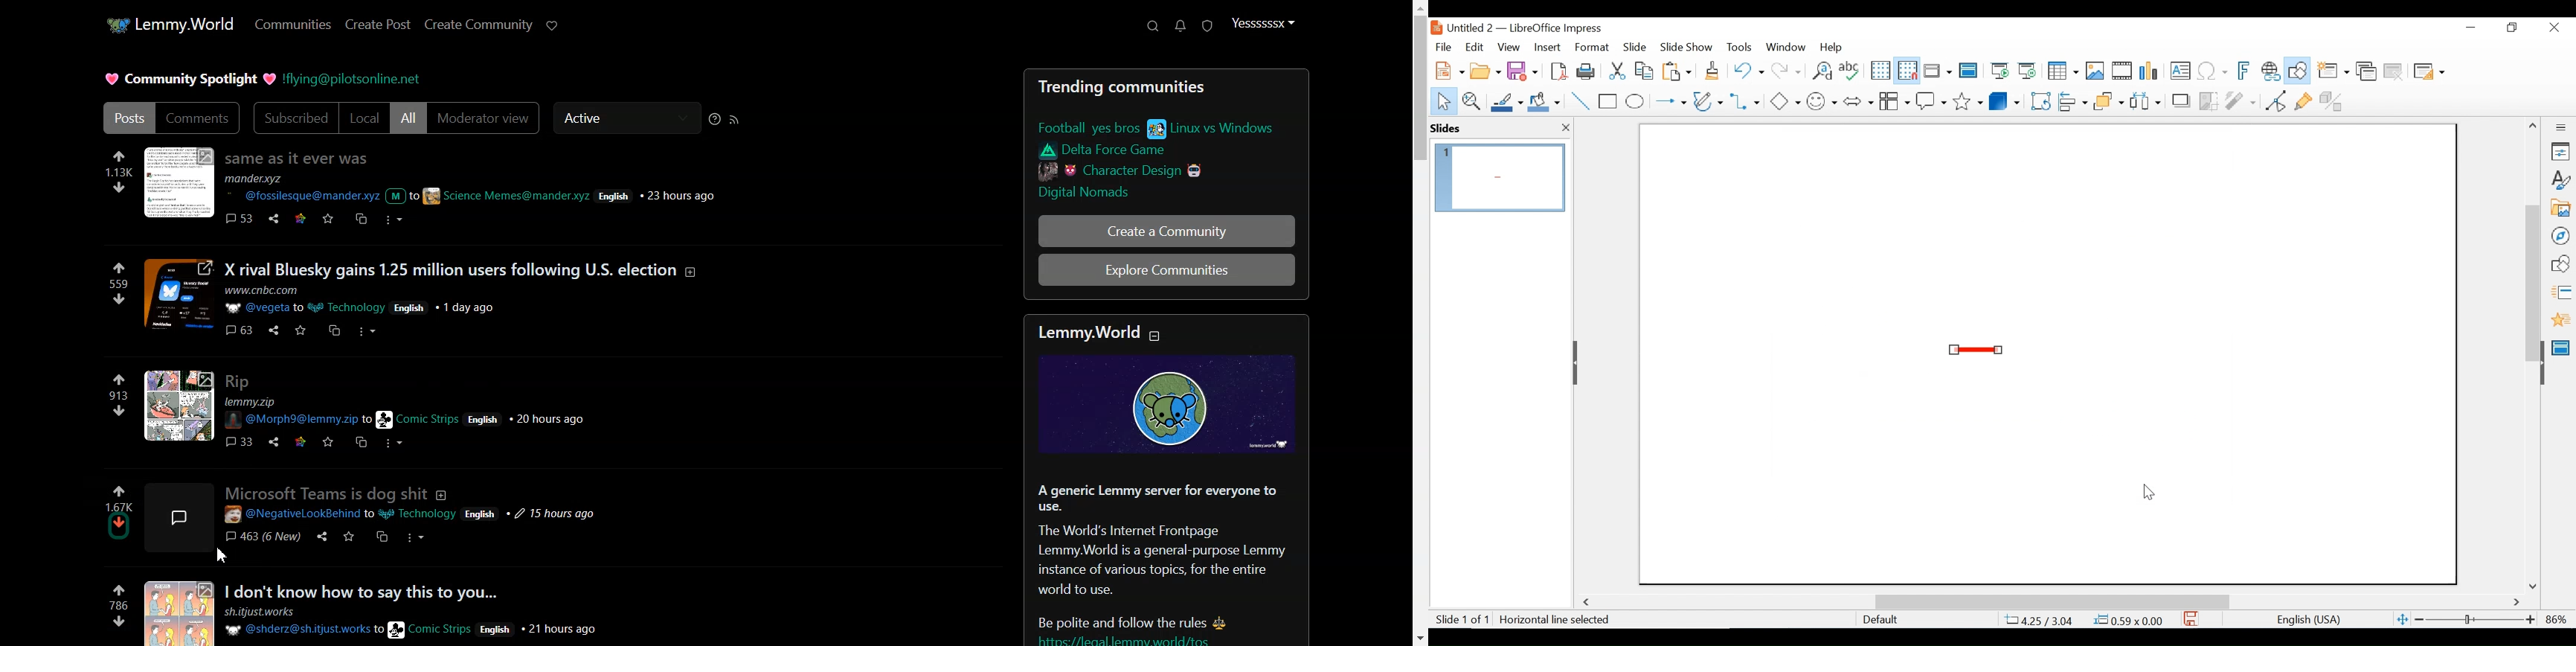 Image resolution: width=2576 pixels, height=672 pixels. What do you see at coordinates (409, 414) in the screenshot?
I see `post details` at bounding box center [409, 414].